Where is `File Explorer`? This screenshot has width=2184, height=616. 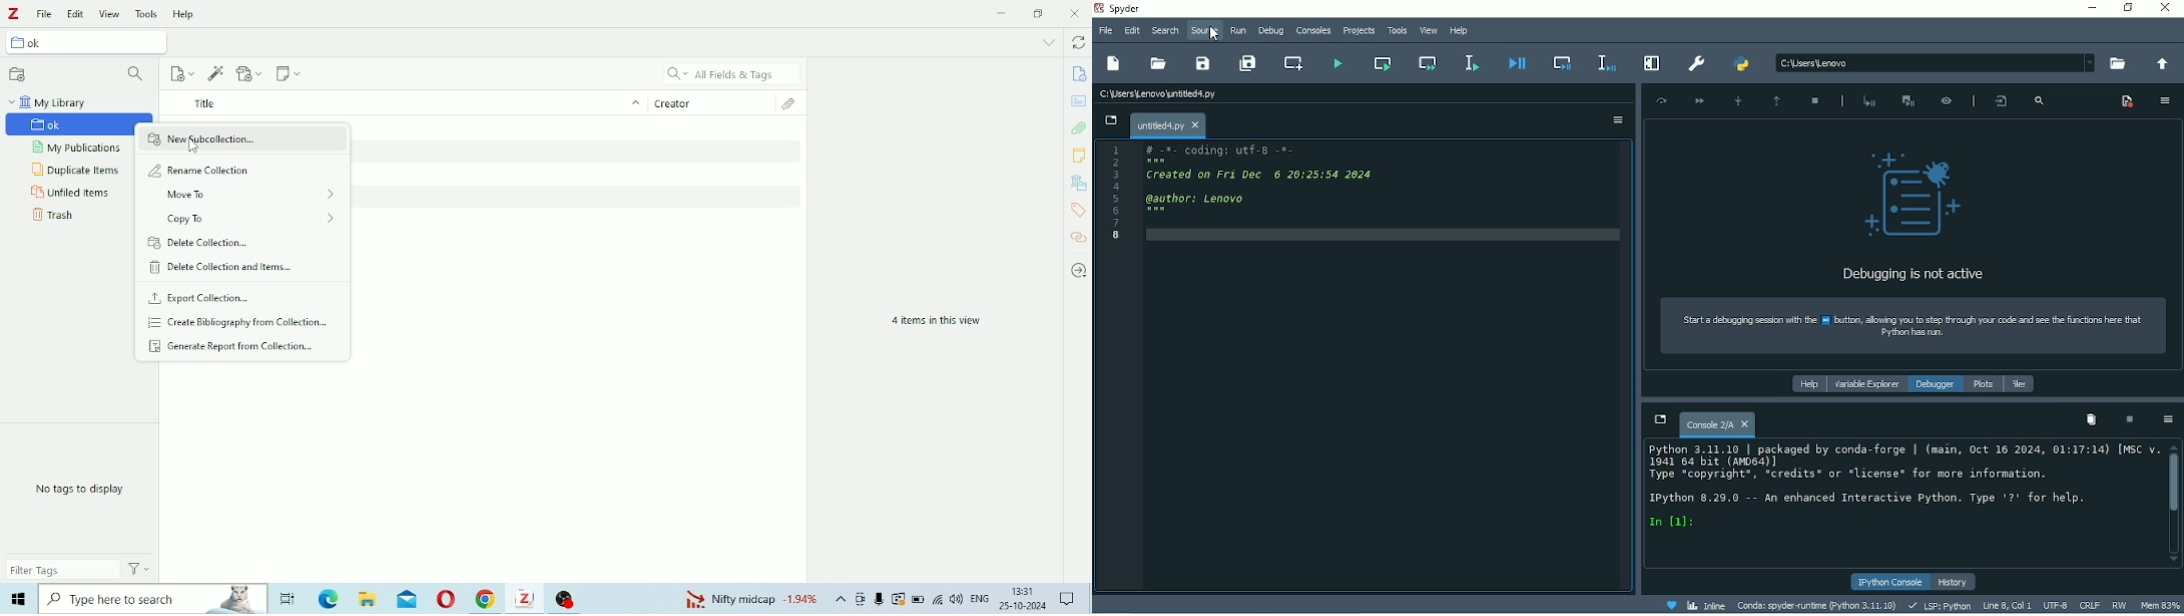
File Explorer is located at coordinates (370, 599).